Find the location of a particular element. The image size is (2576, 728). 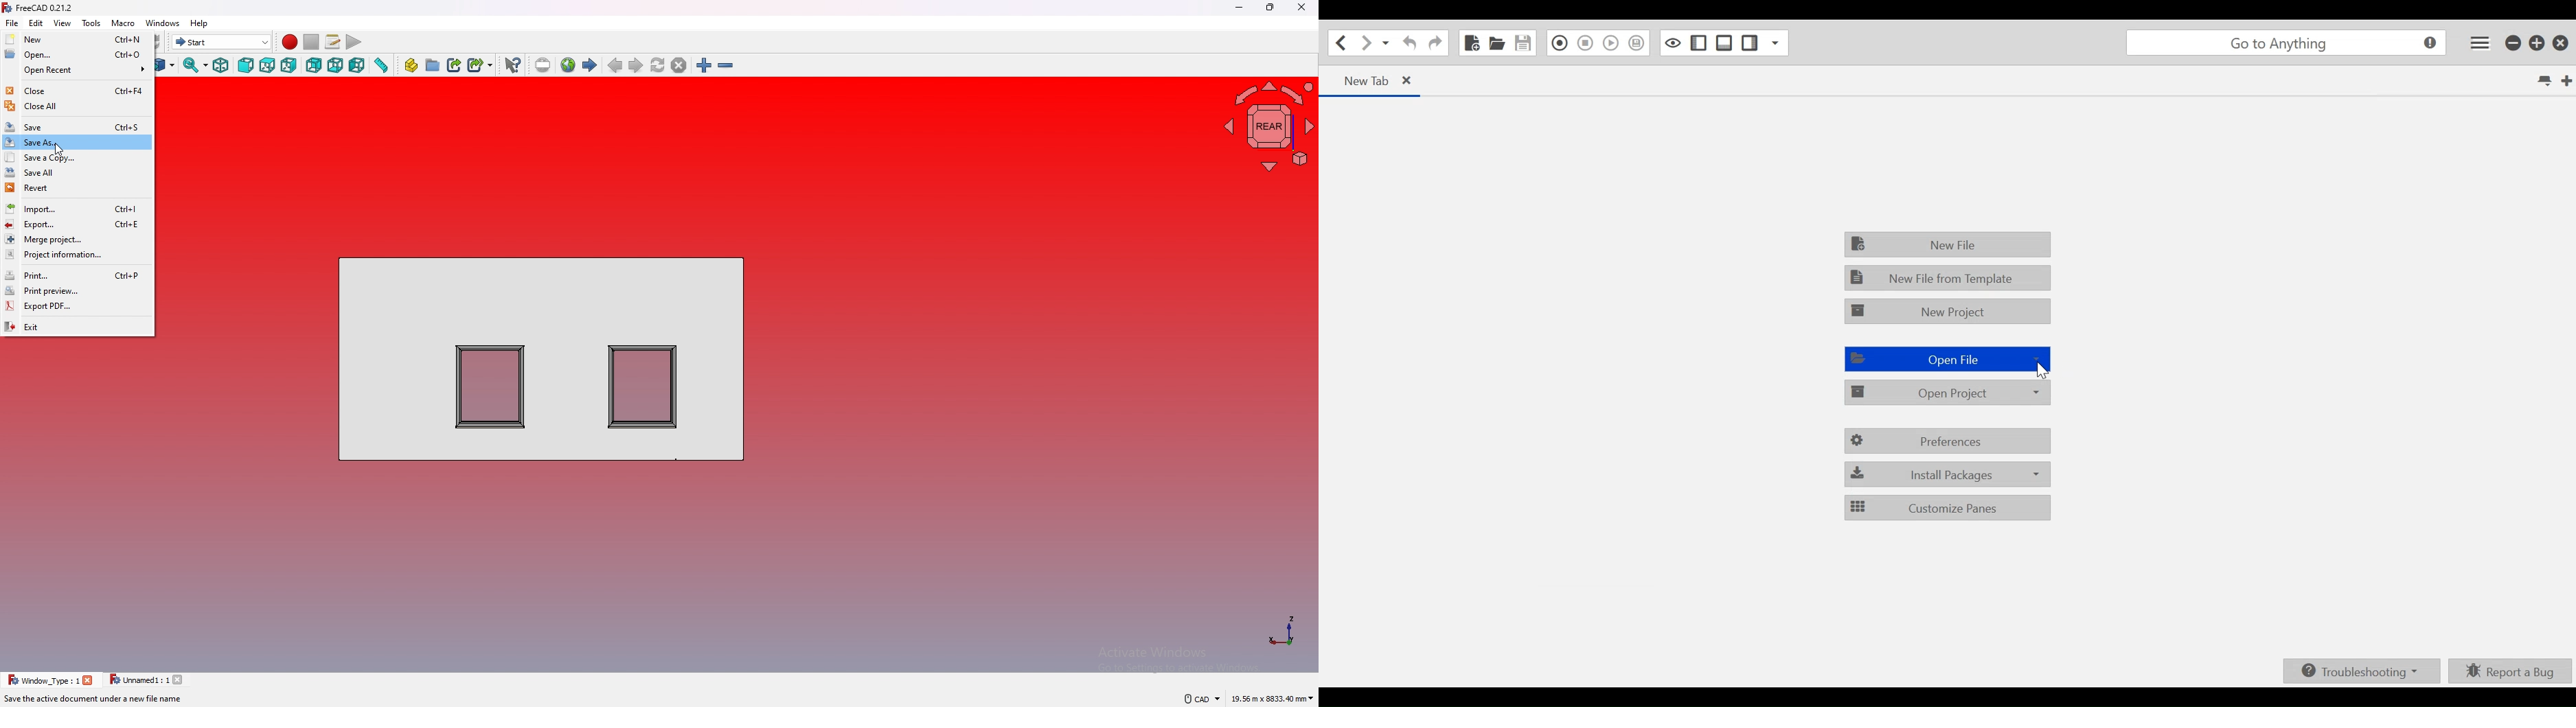

back is located at coordinates (315, 66).